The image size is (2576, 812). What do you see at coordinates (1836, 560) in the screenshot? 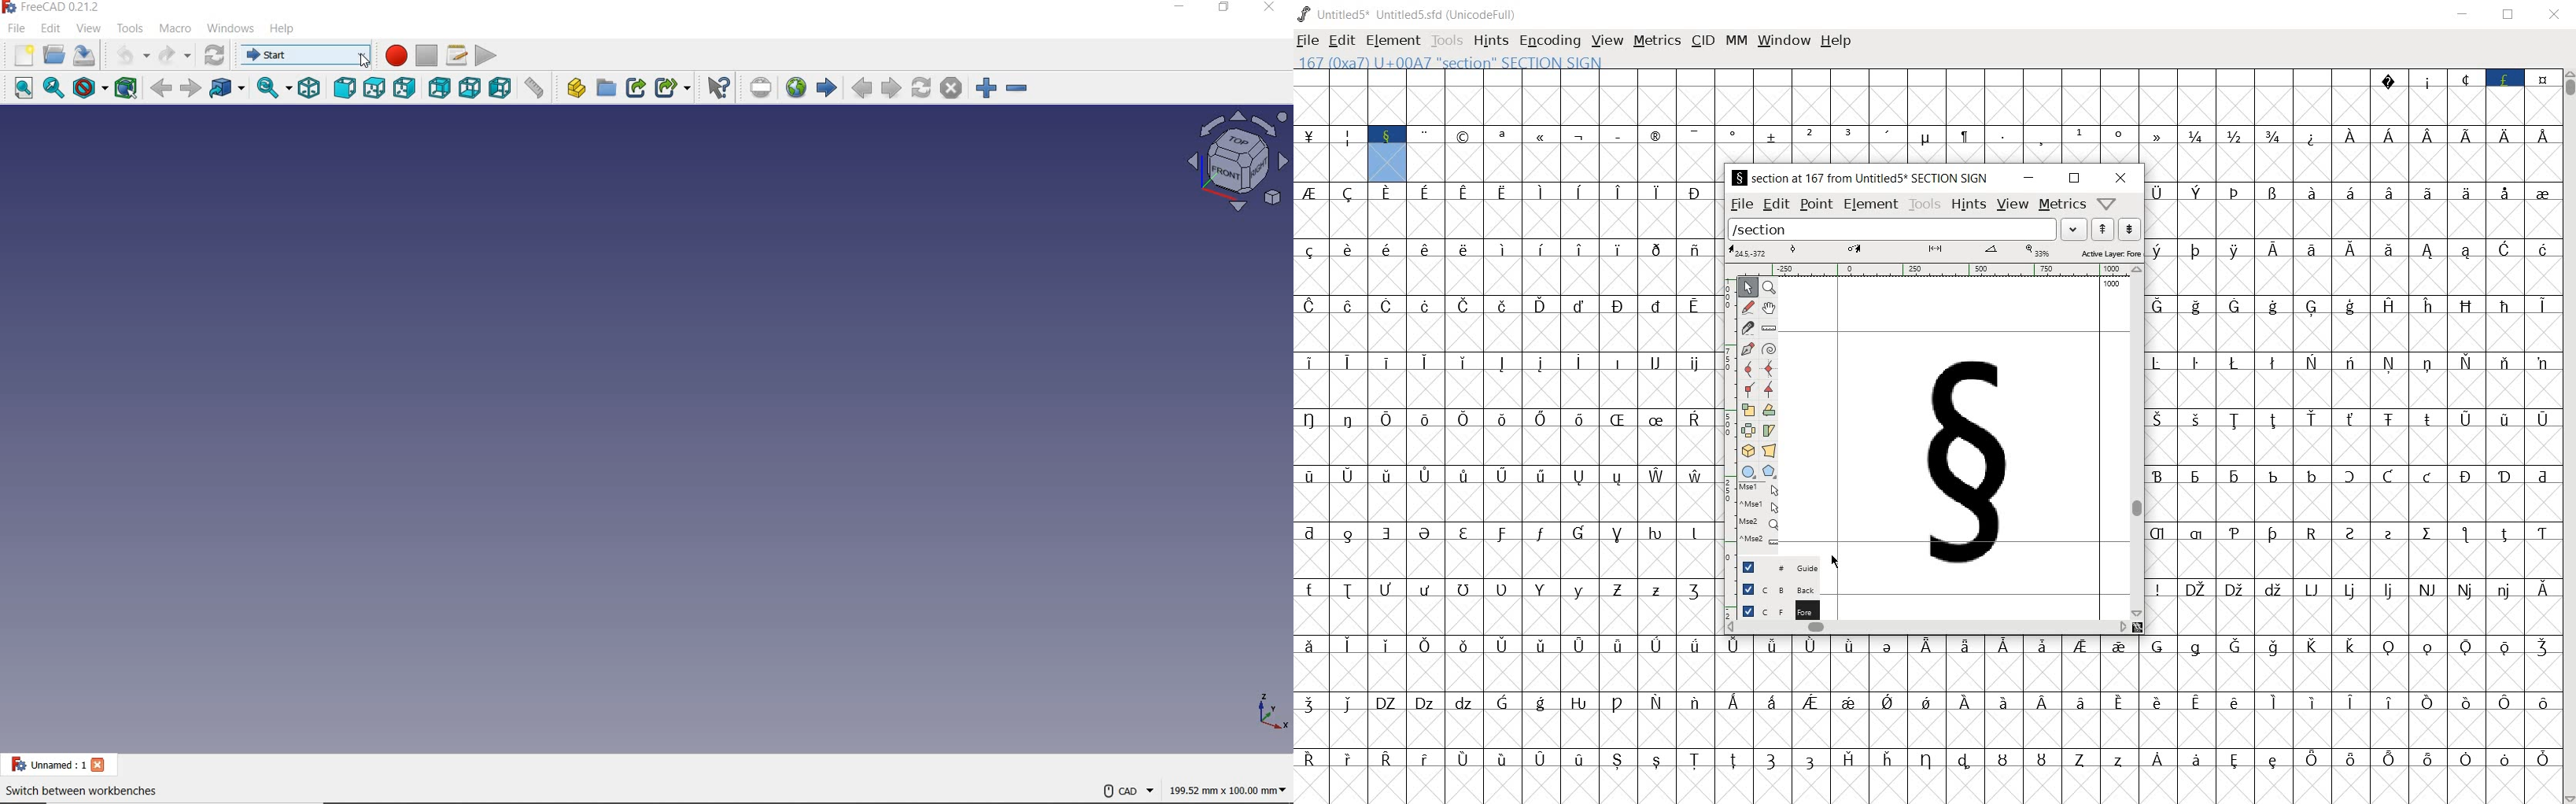
I see `cursor` at bounding box center [1836, 560].